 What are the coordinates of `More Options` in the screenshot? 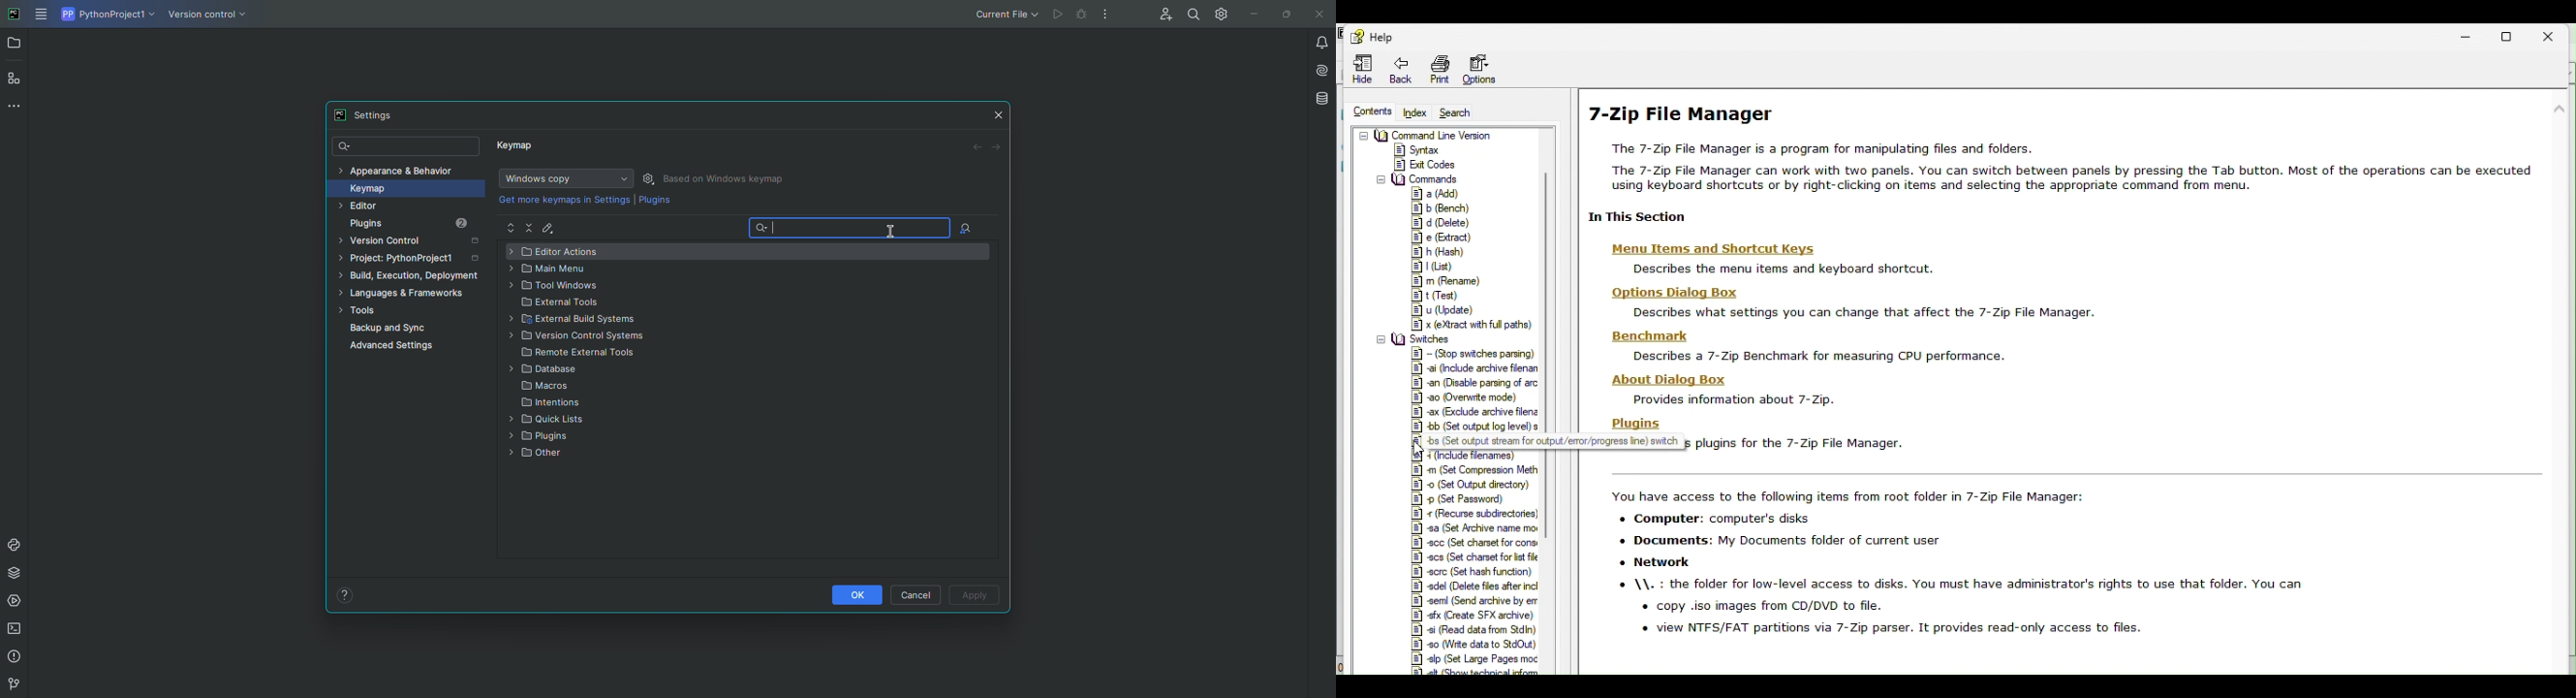 It's located at (1109, 17).